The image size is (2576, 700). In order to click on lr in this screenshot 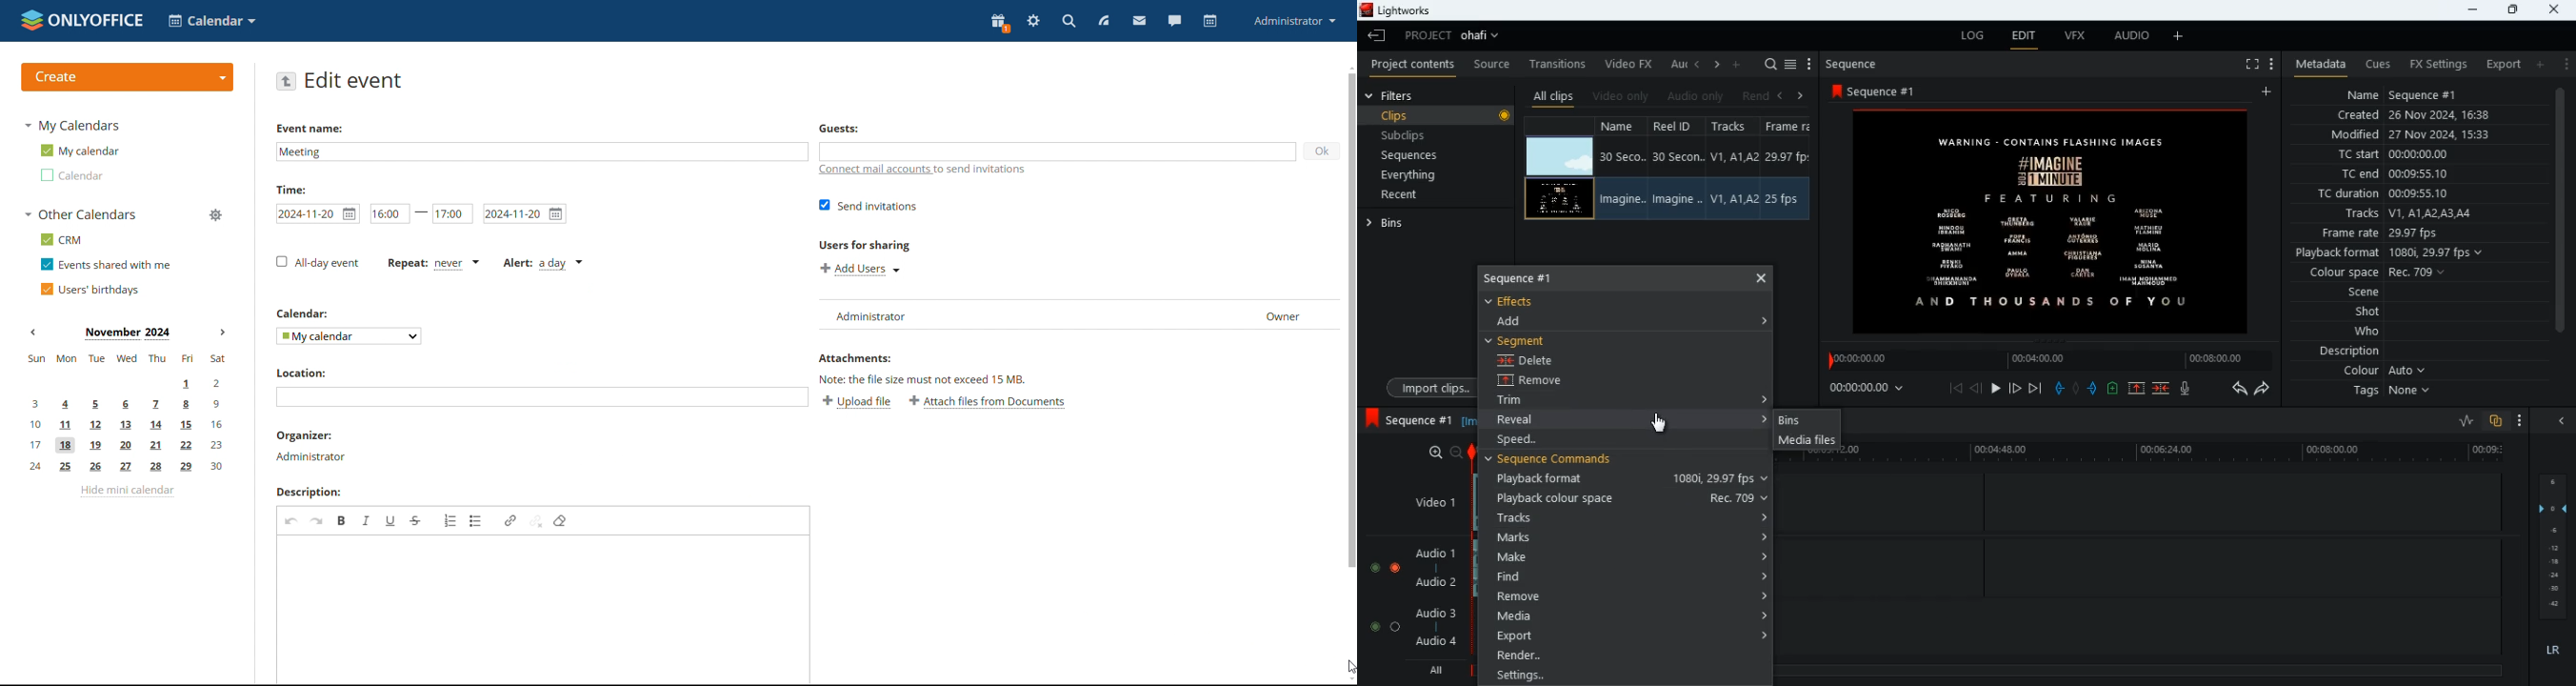, I will do `click(2547, 651)`.